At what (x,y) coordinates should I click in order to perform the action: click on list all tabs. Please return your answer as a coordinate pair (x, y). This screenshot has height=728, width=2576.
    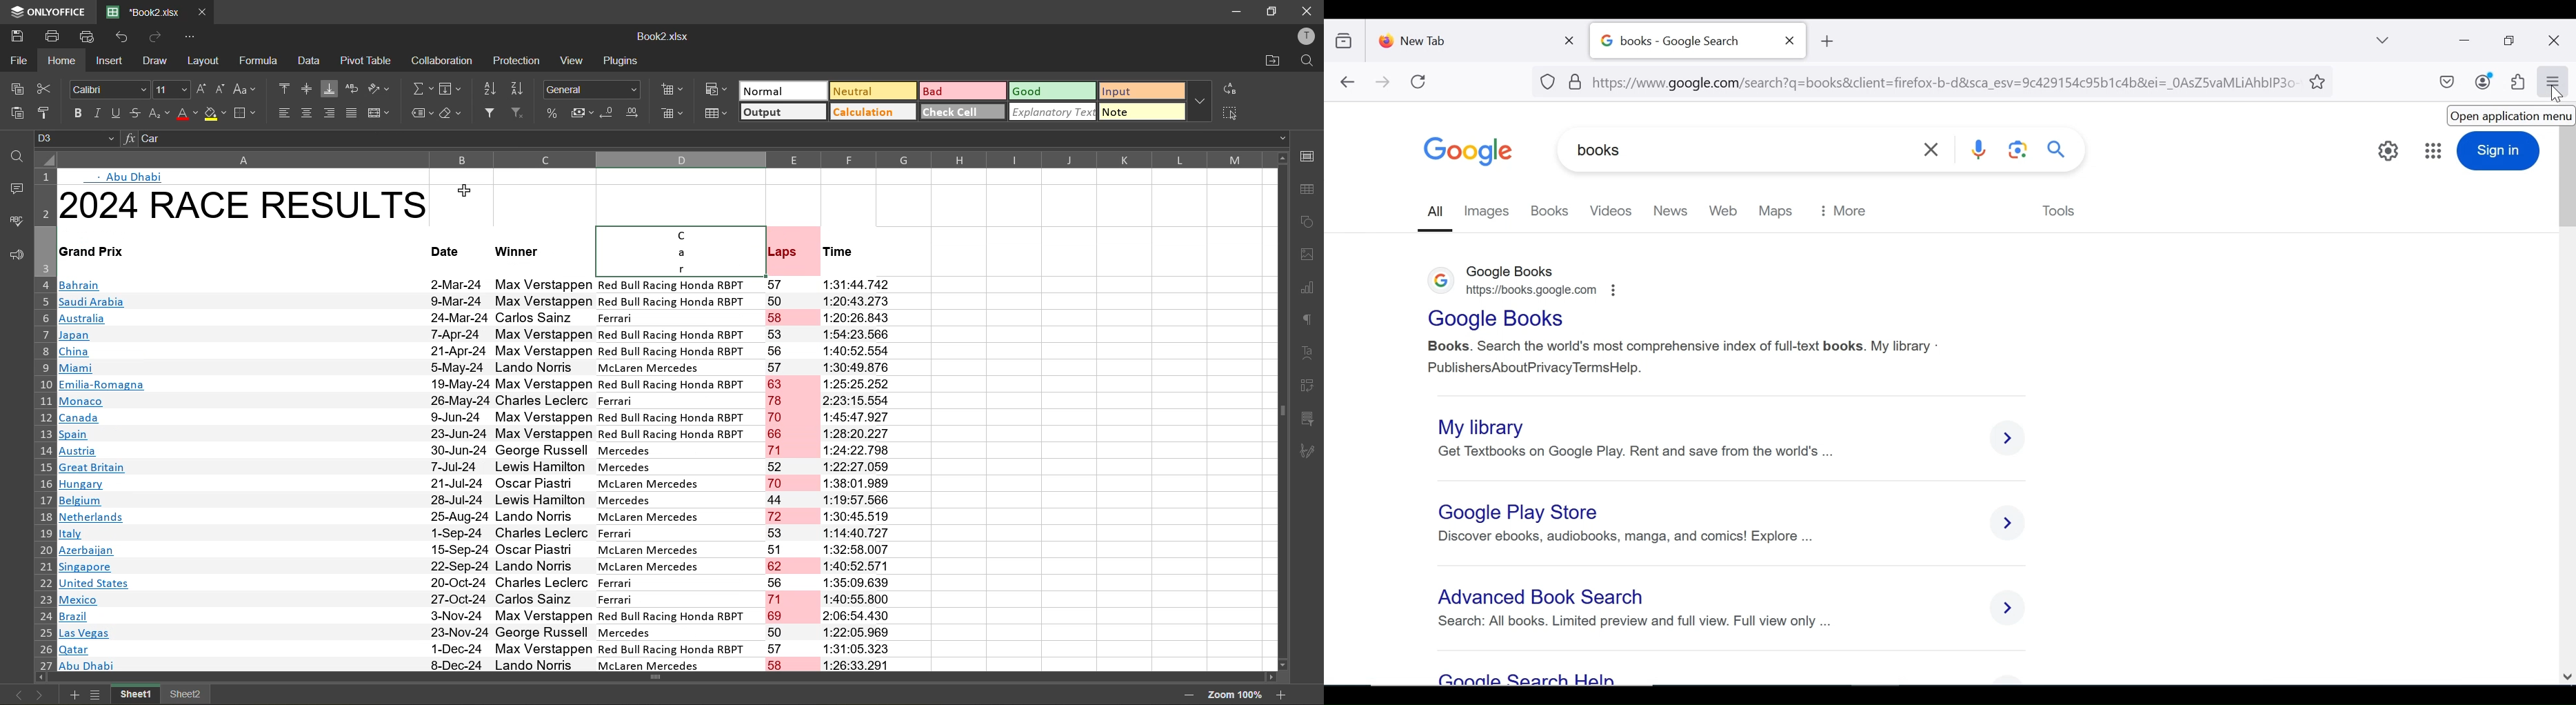
    Looking at the image, I should click on (2384, 40).